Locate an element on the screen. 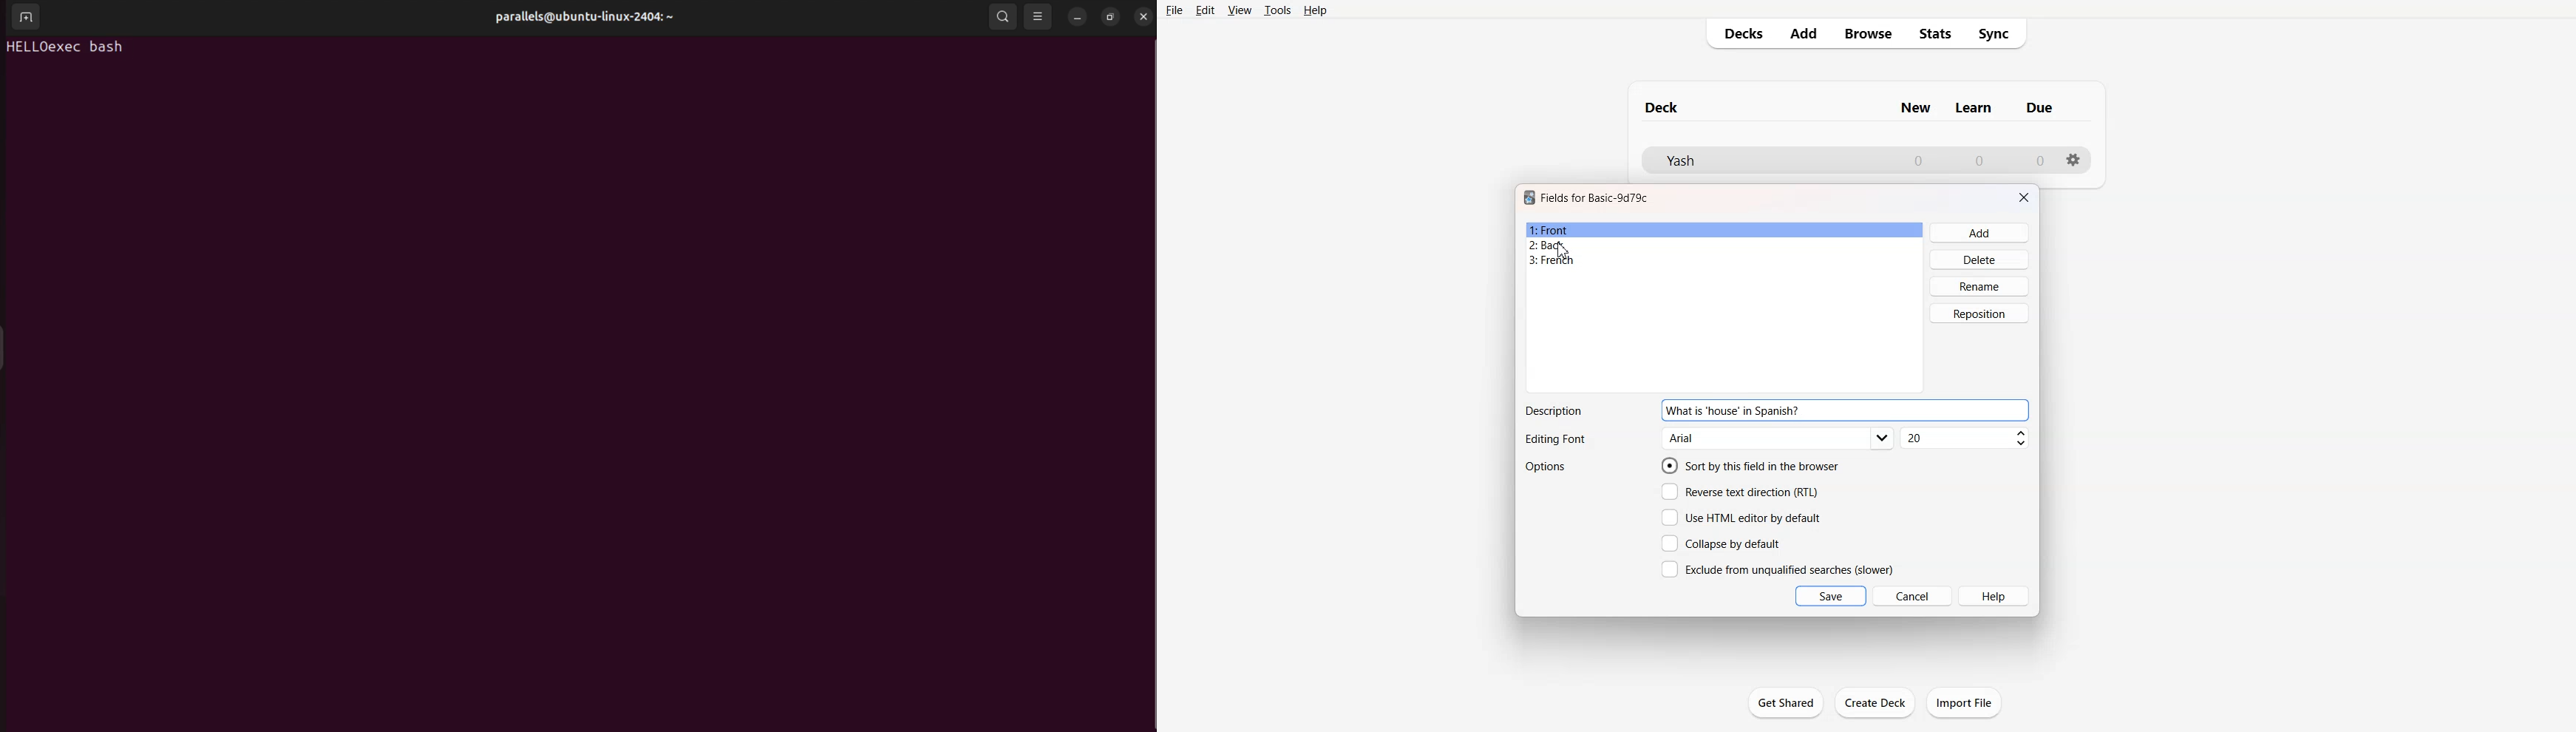 Image resolution: width=2576 pixels, height=756 pixels. Text is located at coordinates (1733, 410).